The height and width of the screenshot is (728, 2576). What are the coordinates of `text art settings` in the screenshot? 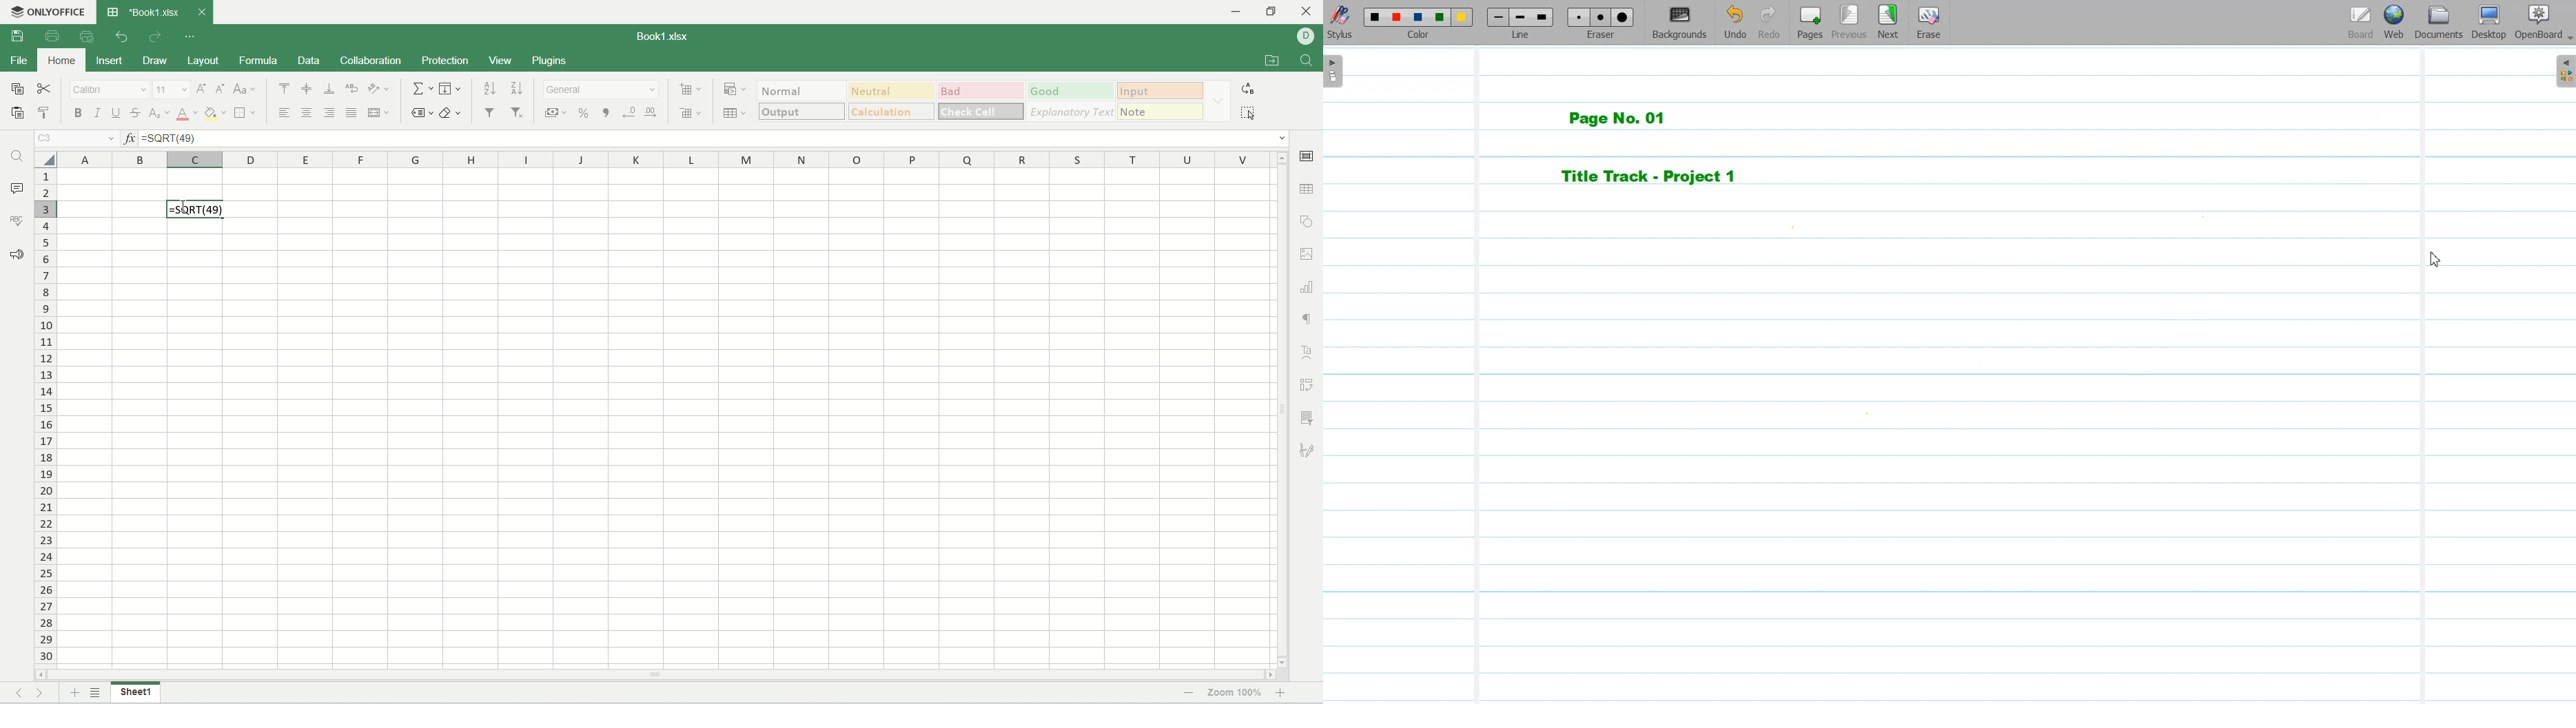 It's located at (1310, 353).